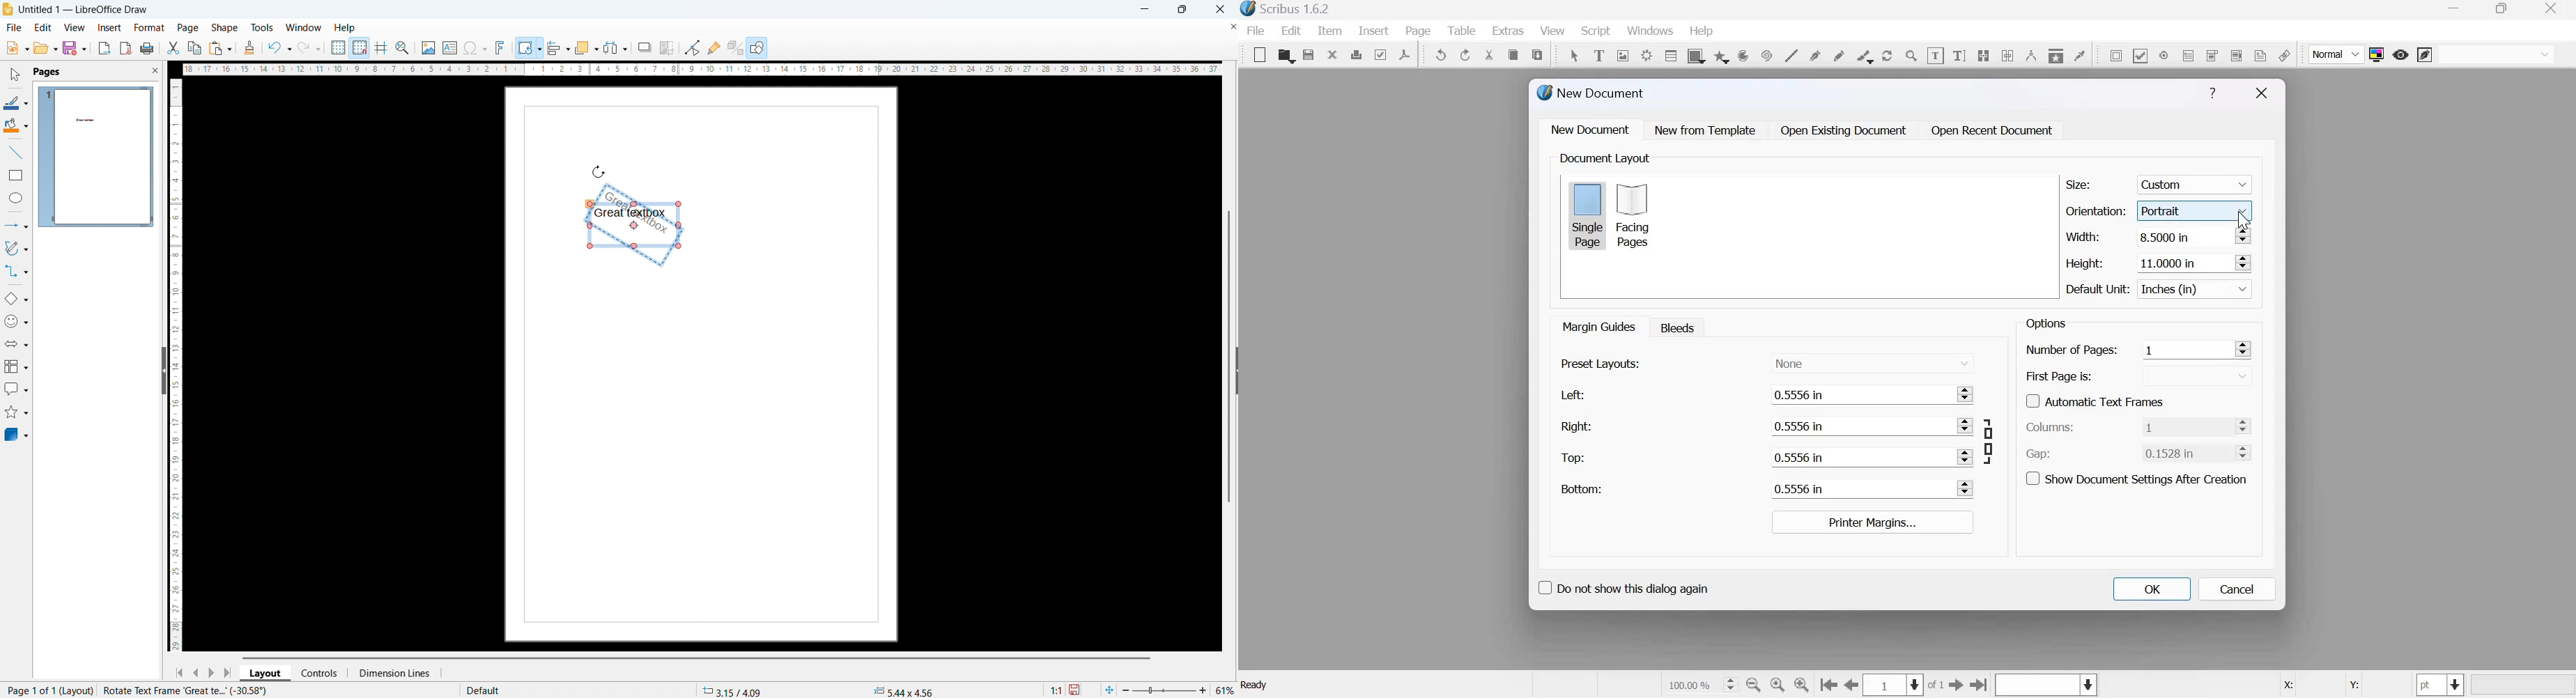 The image size is (2576, 700). I want to click on object dimension, so click(904, 690).